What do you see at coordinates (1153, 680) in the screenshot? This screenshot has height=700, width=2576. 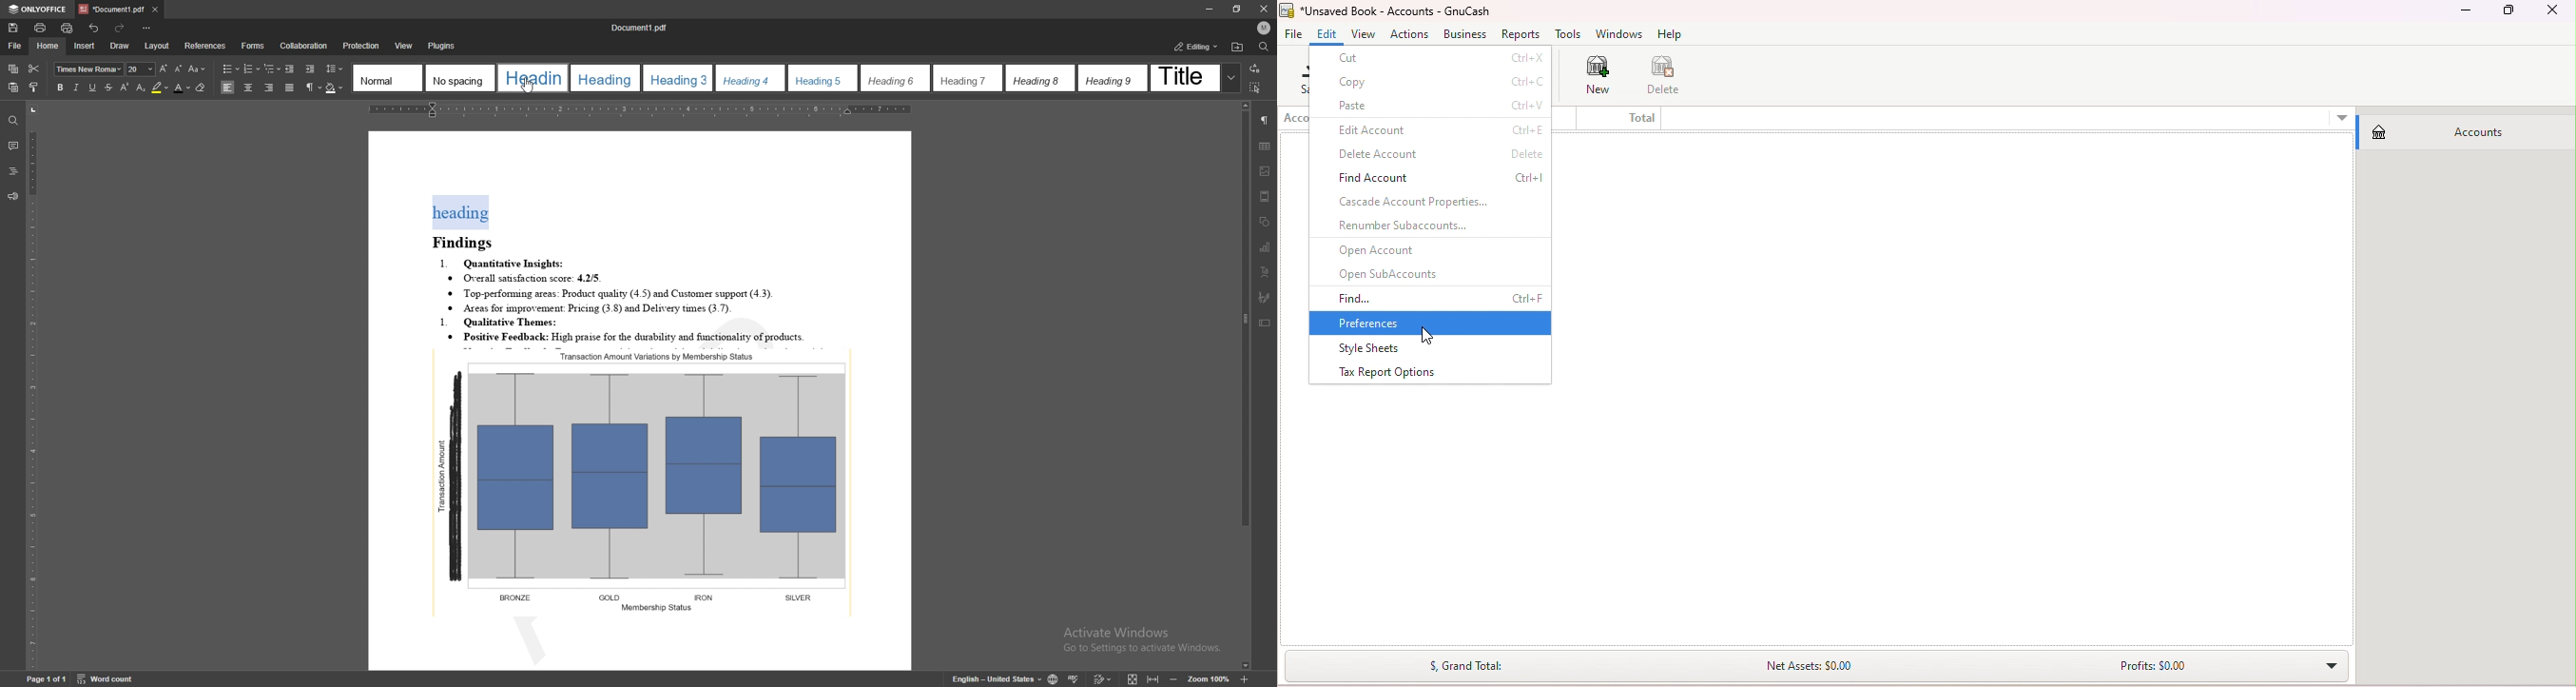 I see `fit to width` at bounding box center [1153, 680].